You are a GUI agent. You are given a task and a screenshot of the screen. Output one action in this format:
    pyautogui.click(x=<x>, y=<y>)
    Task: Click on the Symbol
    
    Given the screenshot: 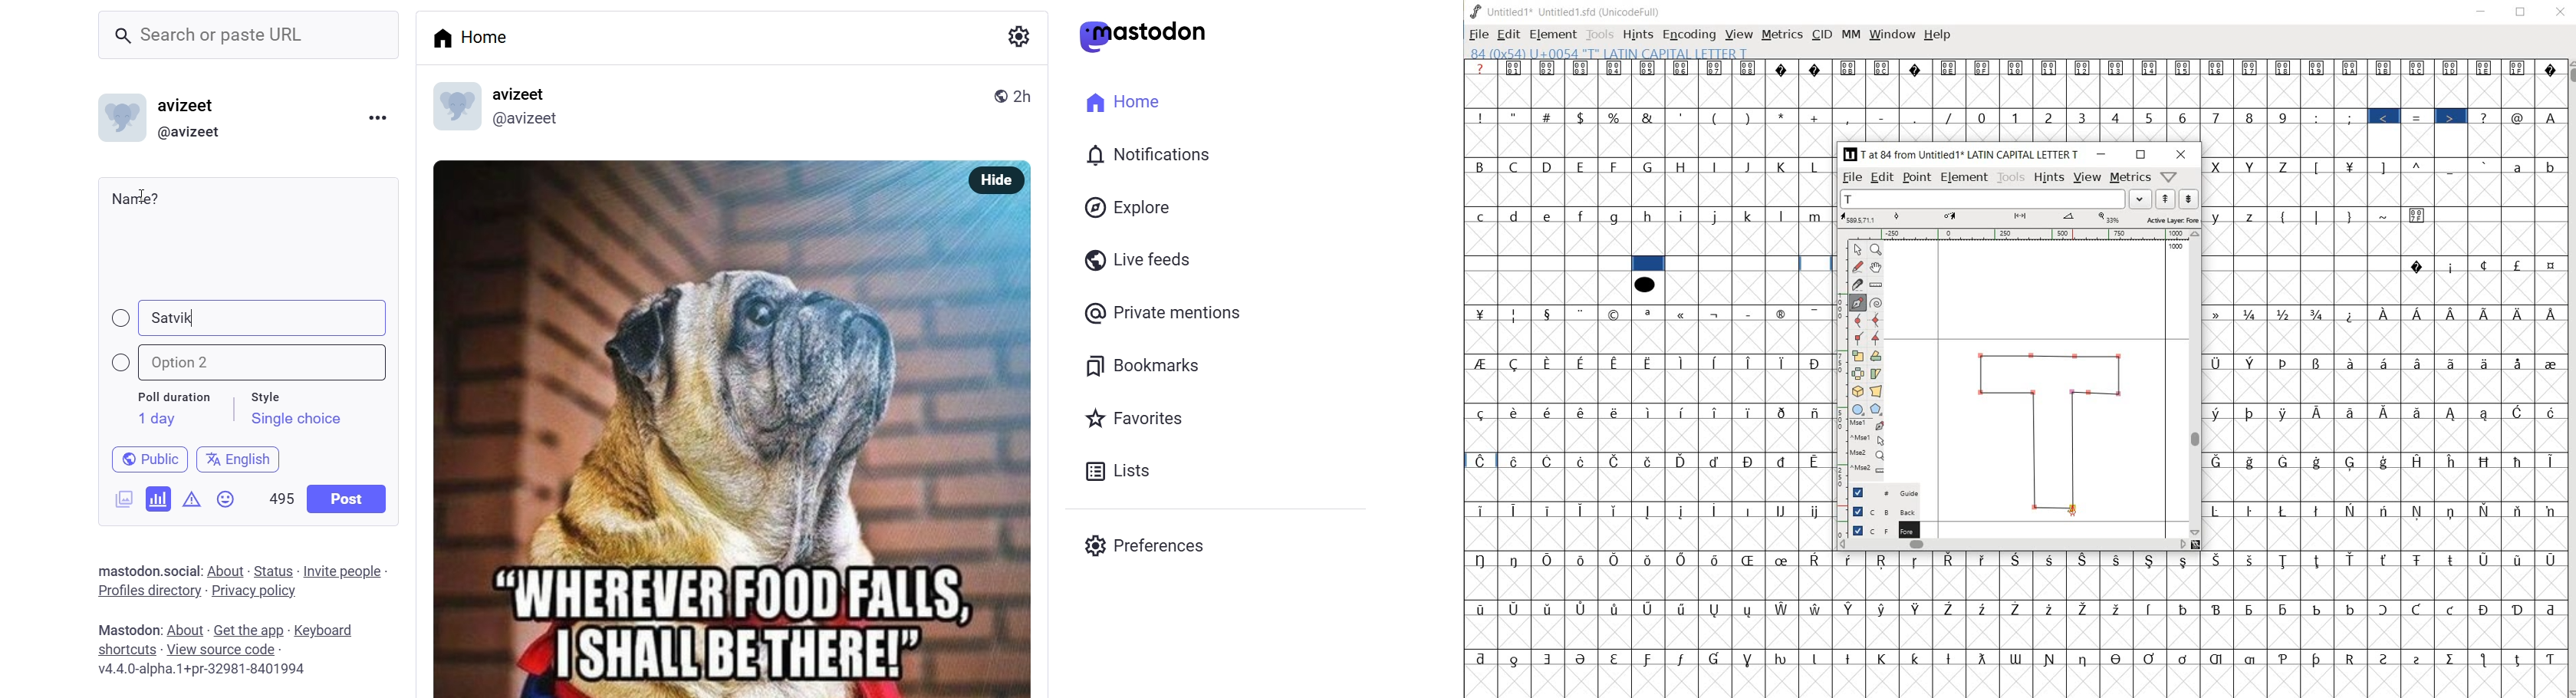 What is the action you would take?
    pyautogui.click(x=1481, y=512)
    